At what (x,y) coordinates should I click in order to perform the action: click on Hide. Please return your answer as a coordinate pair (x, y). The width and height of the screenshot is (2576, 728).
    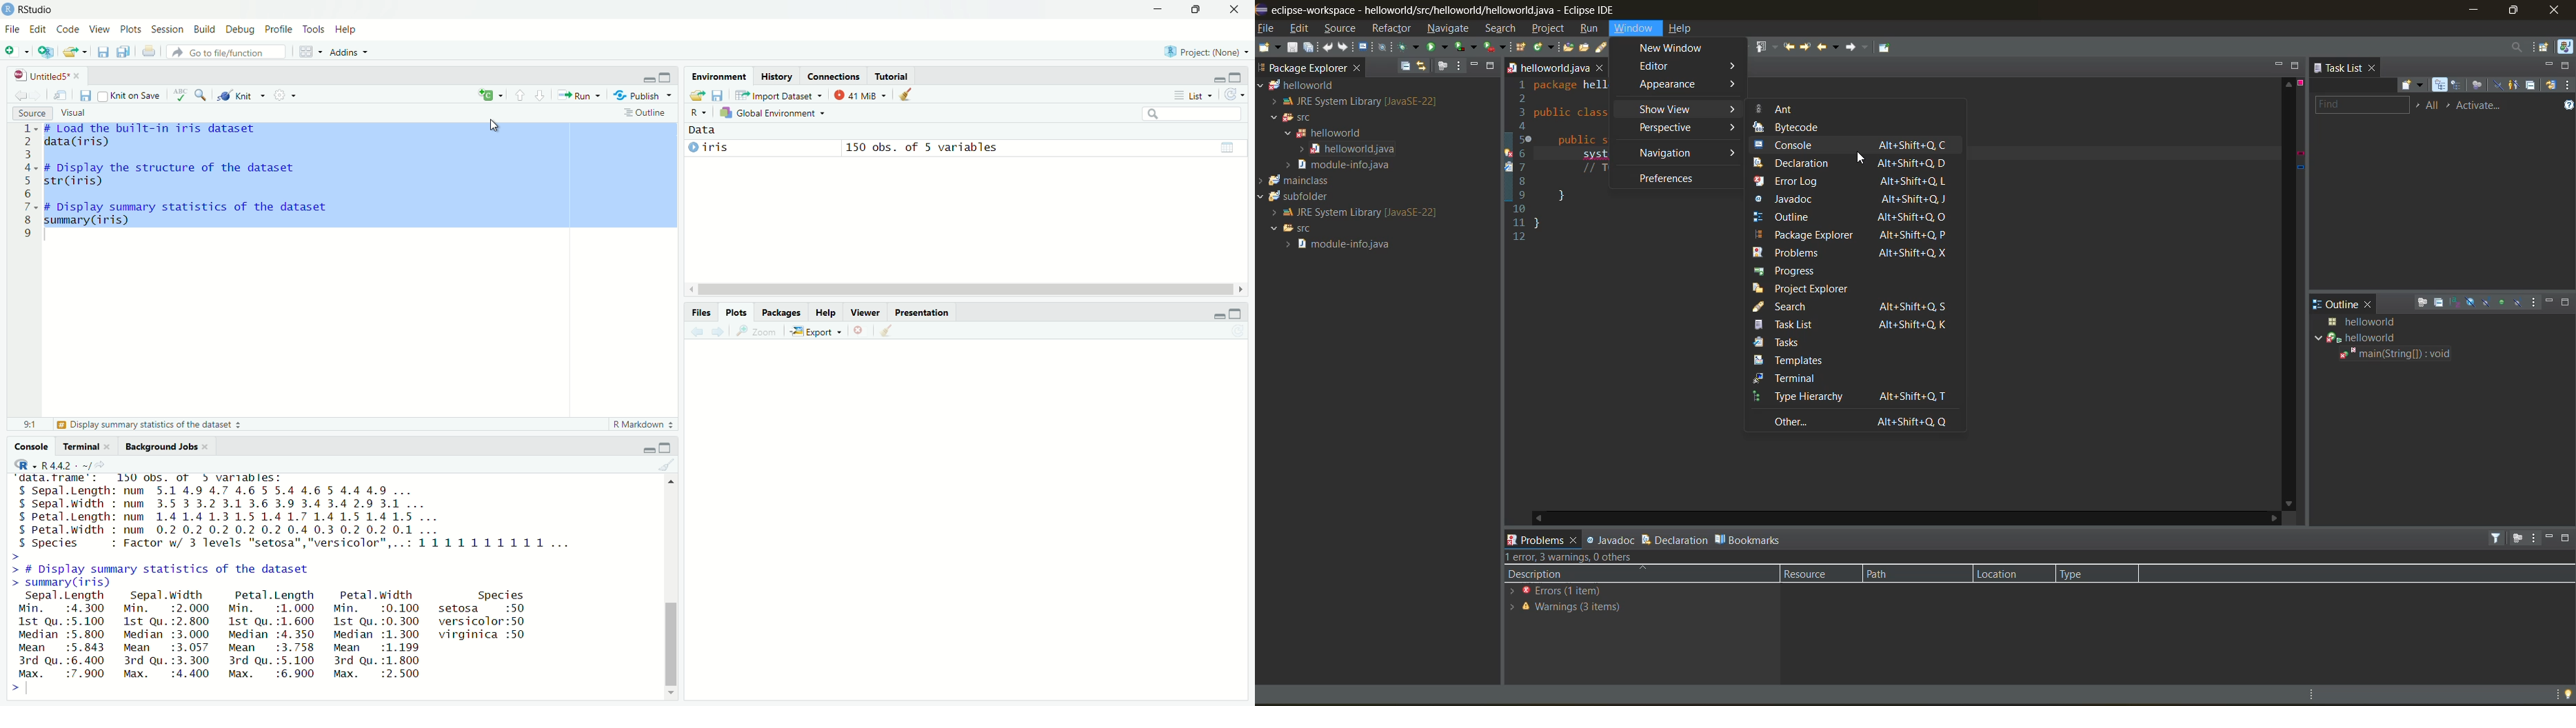
    Looking at the image, I should click on (1219, 313).